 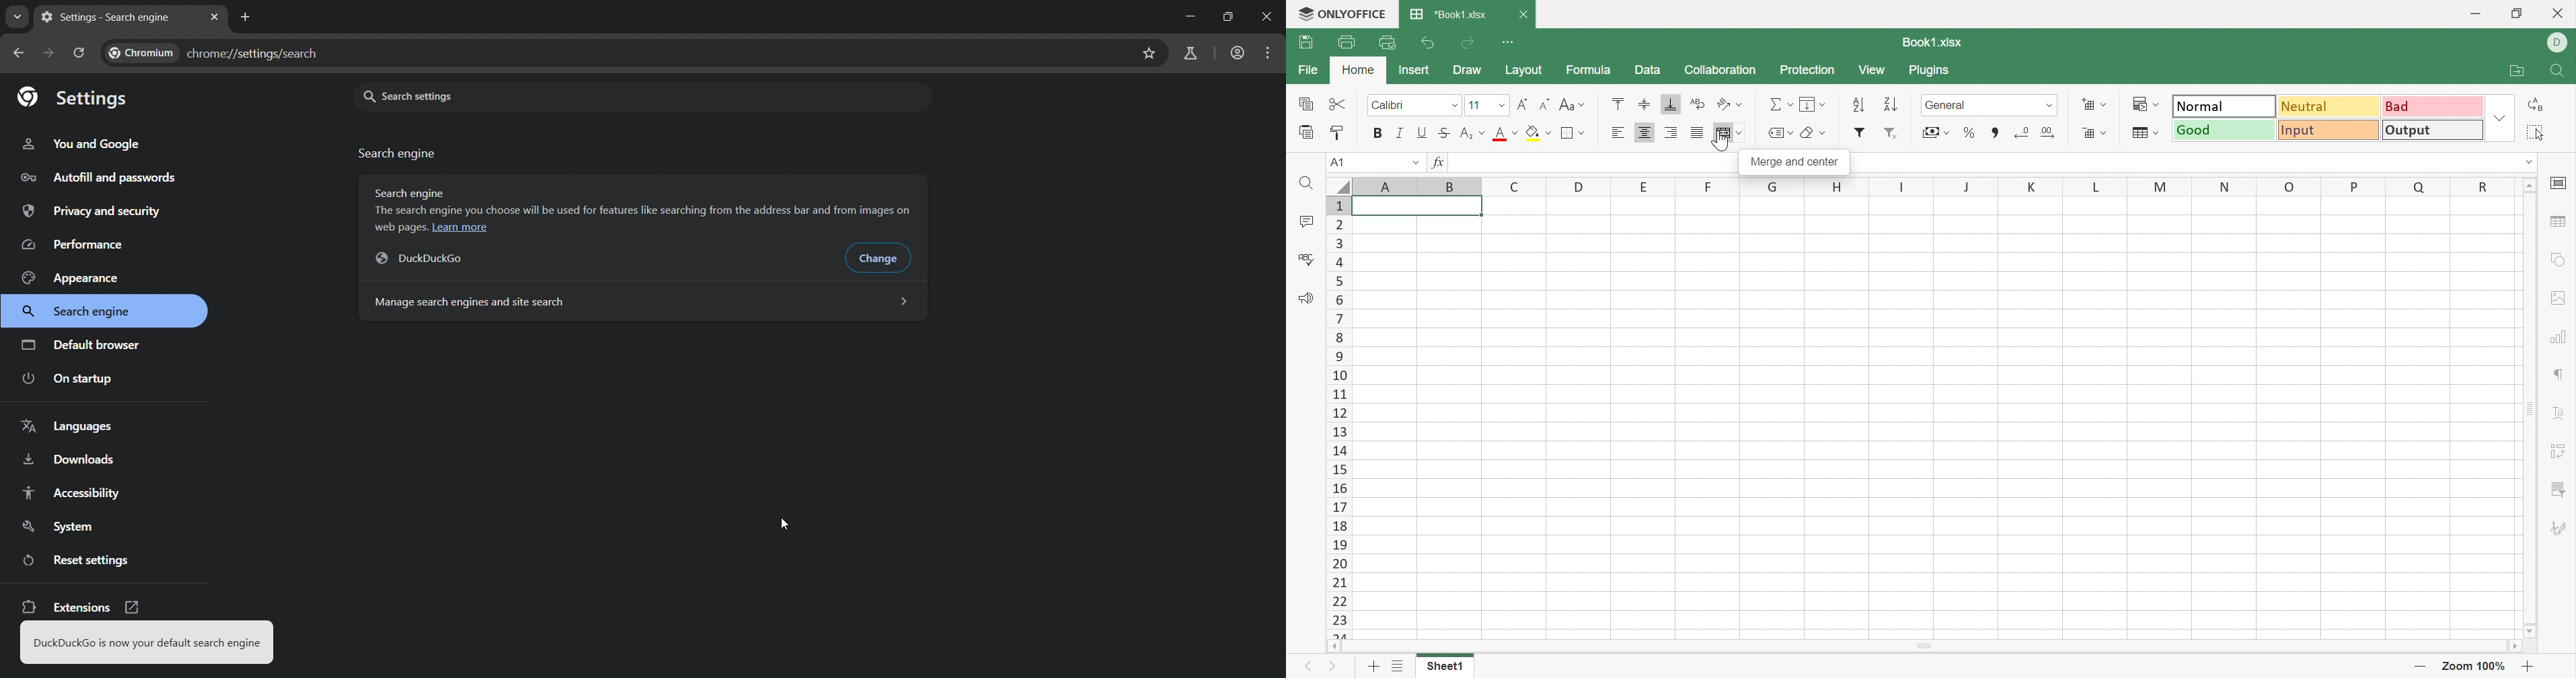 I want to click on Text Art settings, so click(x=2561, y=416).